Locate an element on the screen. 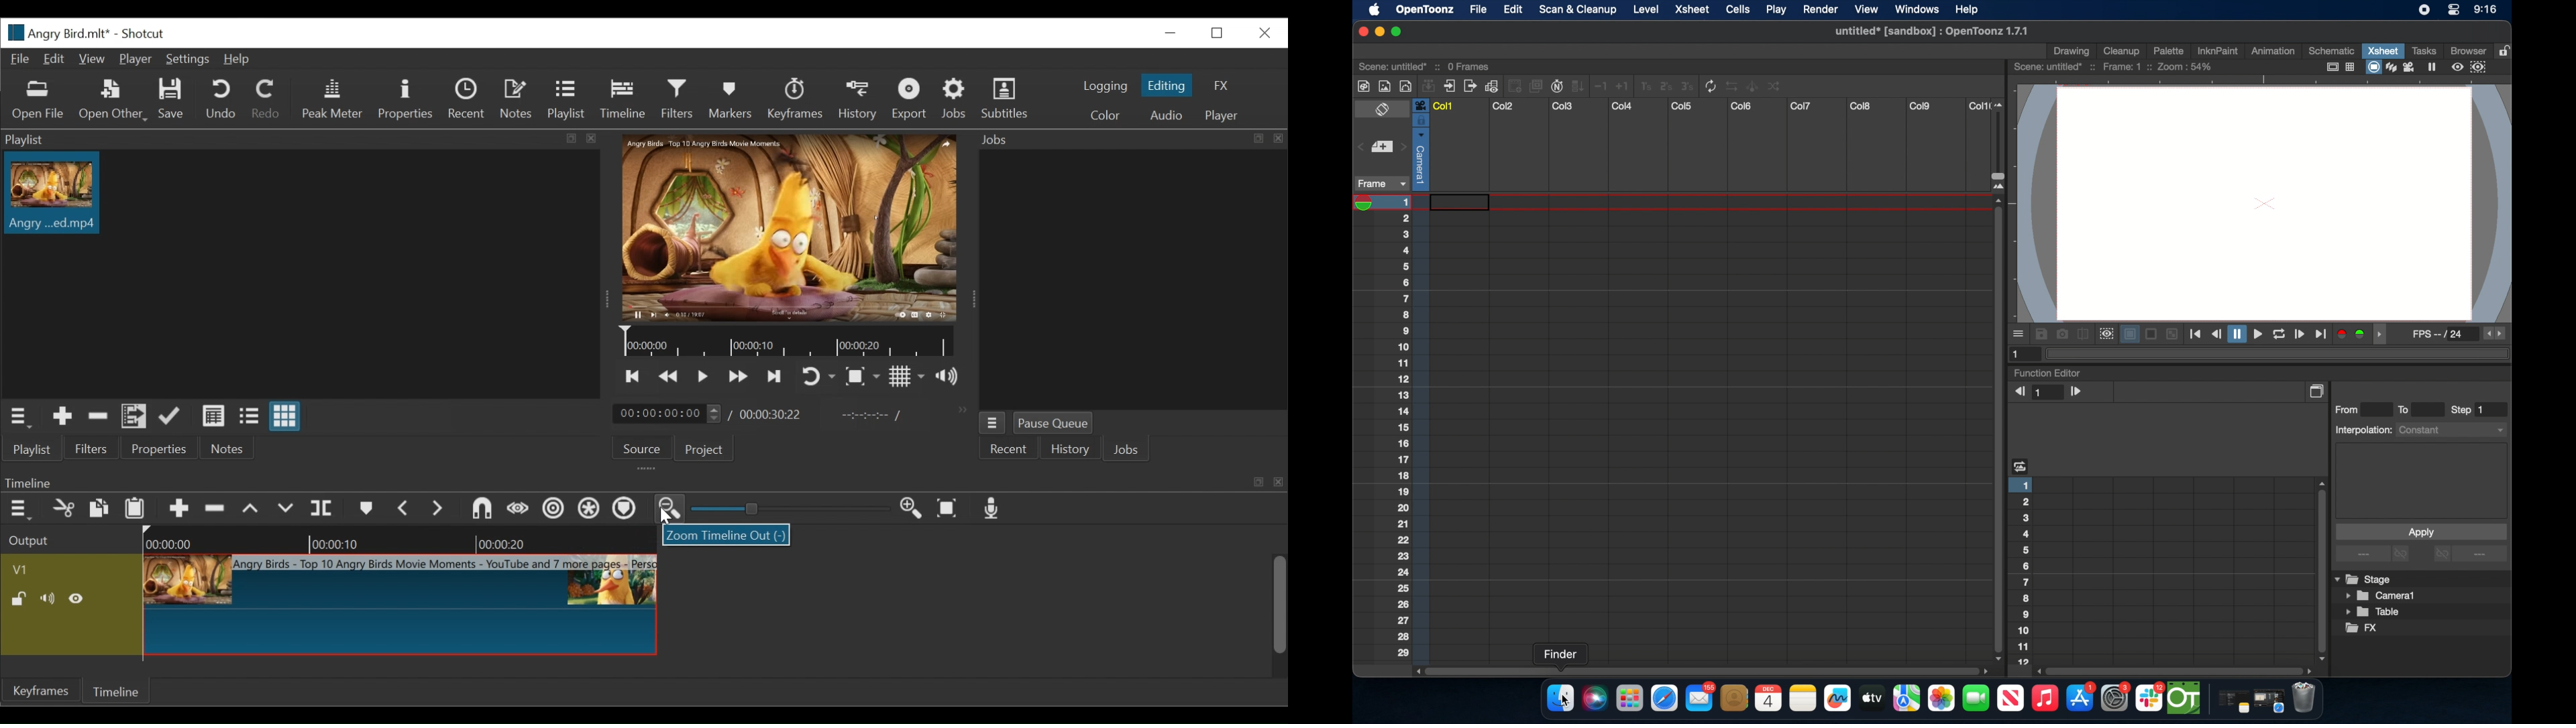 The image size is (2576, 728). Source is located at coordinates (641, 448).